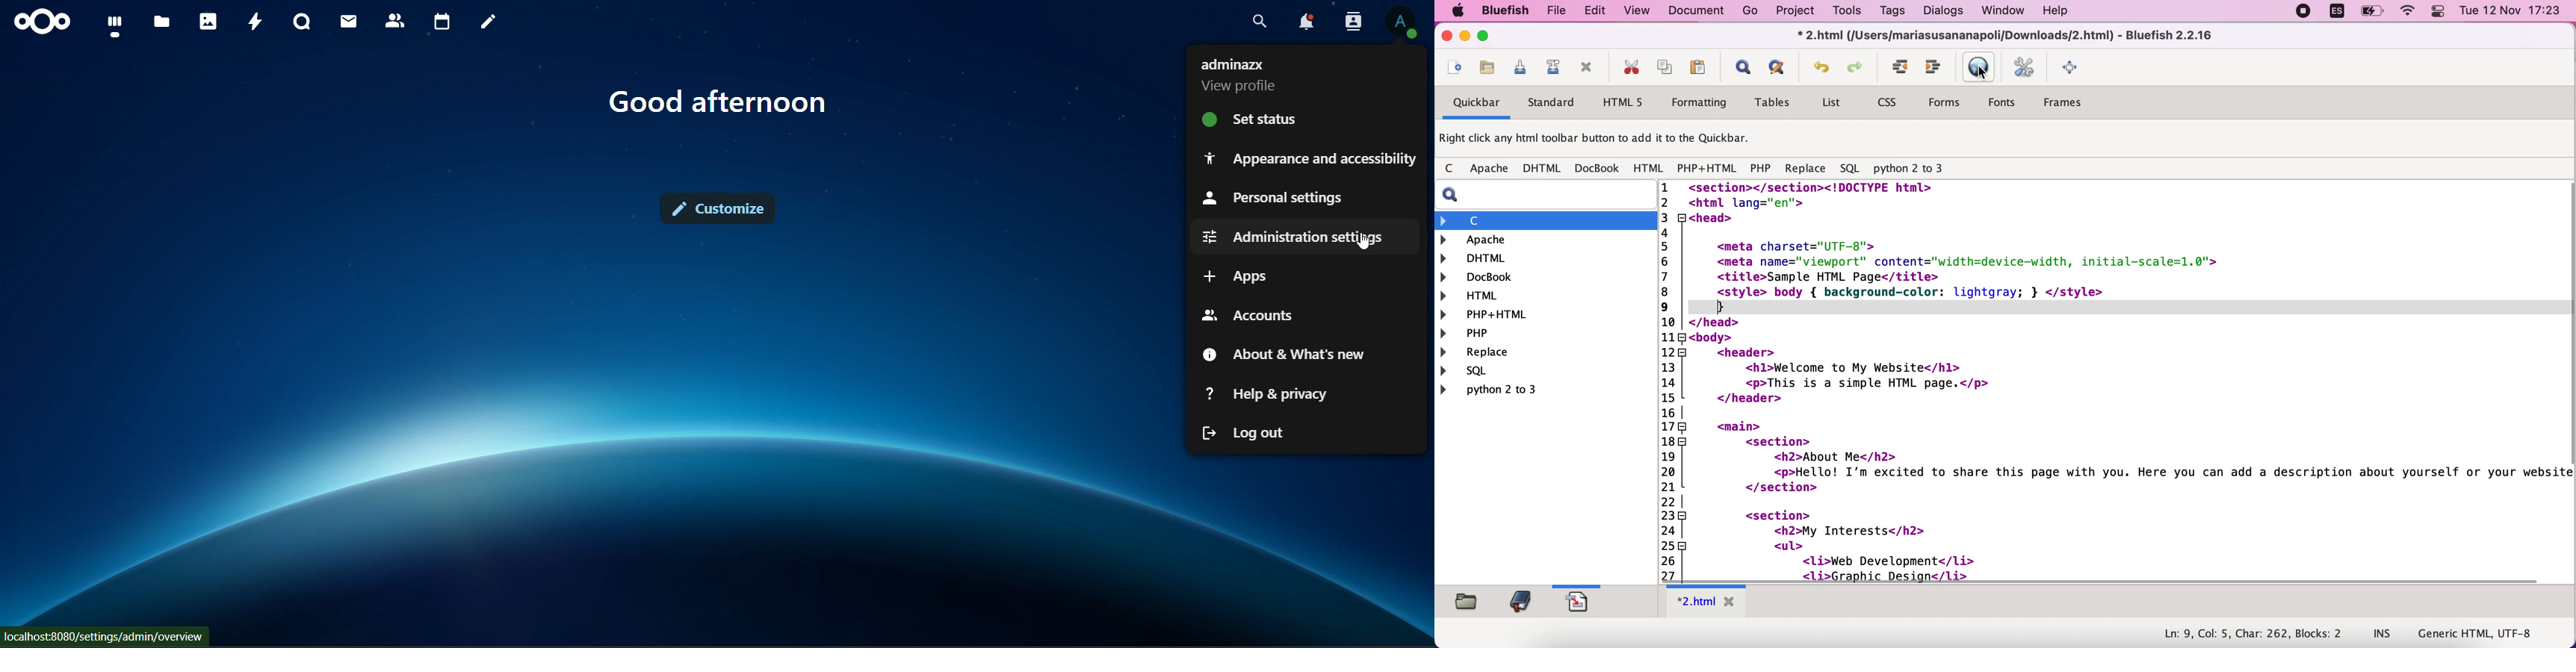 The height and width of the screenshot is (672, 2576). Describe the element at coordinates (1287, 352) in the screenshot. I see `about & what's new` at that location.